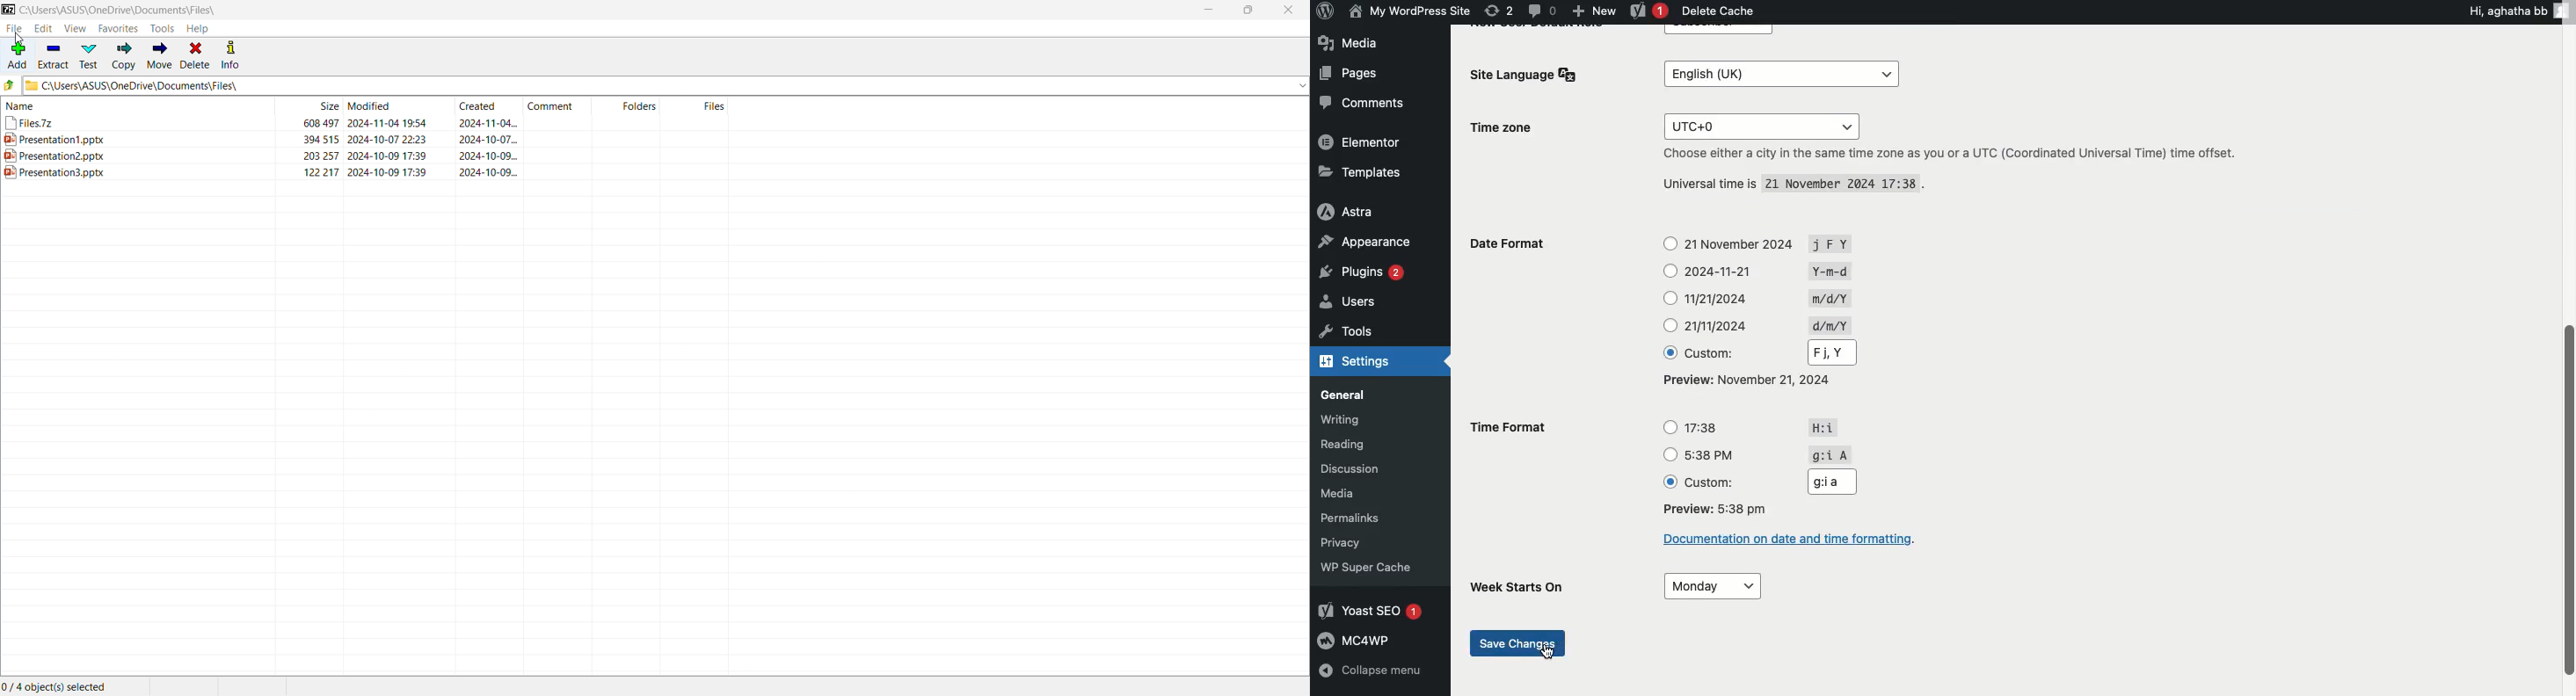 The image size is (2576, 700). Describe the element at coordinates (1647, 11) in the screenshot. I see `Yoast 1` at that location.